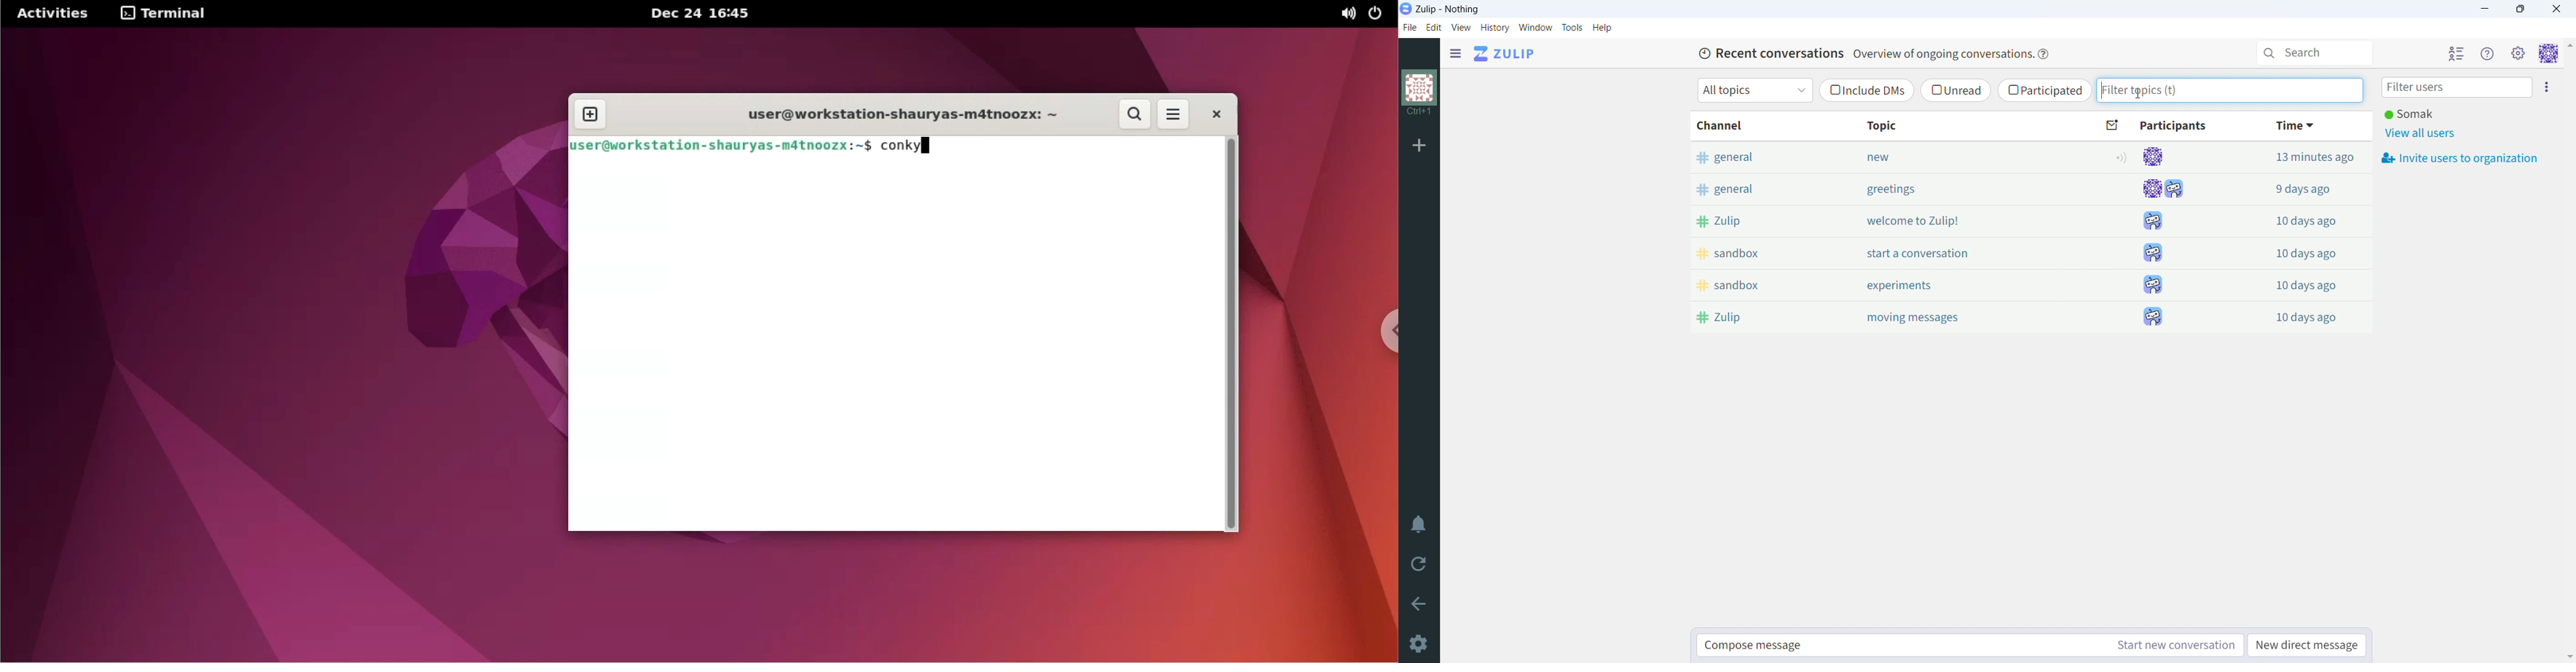  I want to click on topic, so click(1957, 125).